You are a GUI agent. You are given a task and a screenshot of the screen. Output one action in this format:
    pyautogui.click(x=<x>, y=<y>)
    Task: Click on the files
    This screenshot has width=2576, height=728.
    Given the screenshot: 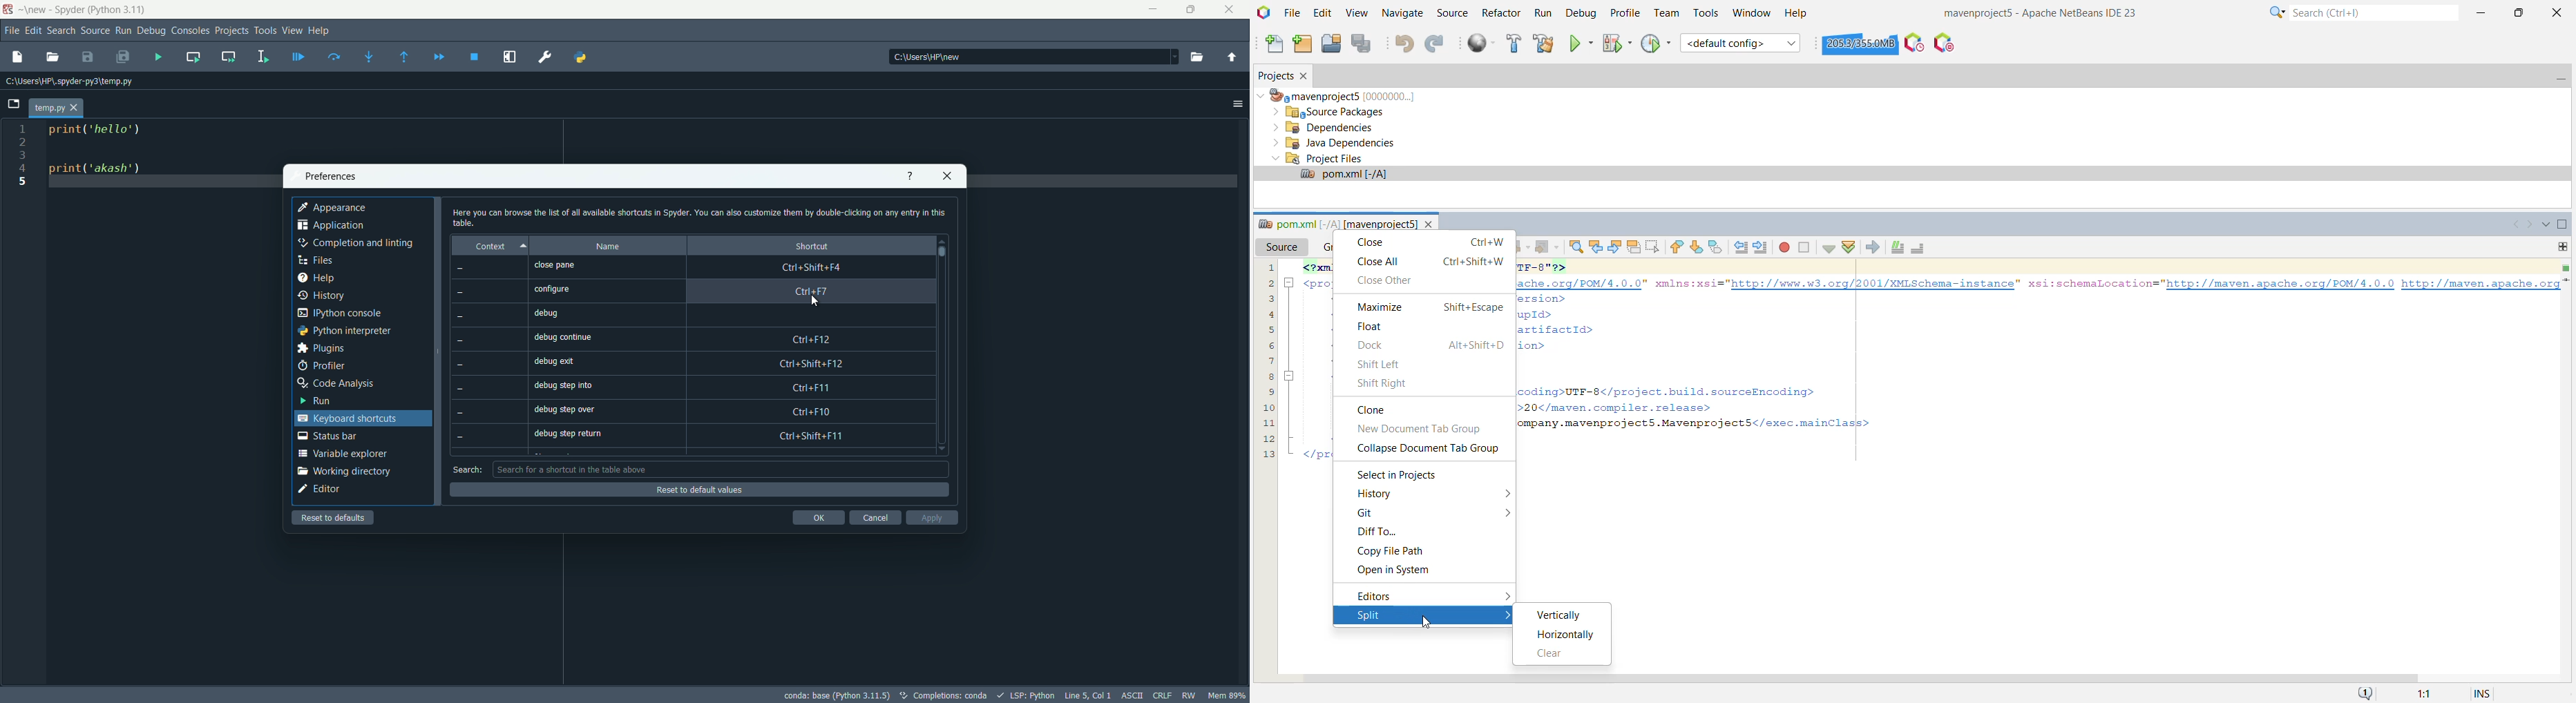 What is the action you would take?
    pyautogui.click(x=315, y=260)
    